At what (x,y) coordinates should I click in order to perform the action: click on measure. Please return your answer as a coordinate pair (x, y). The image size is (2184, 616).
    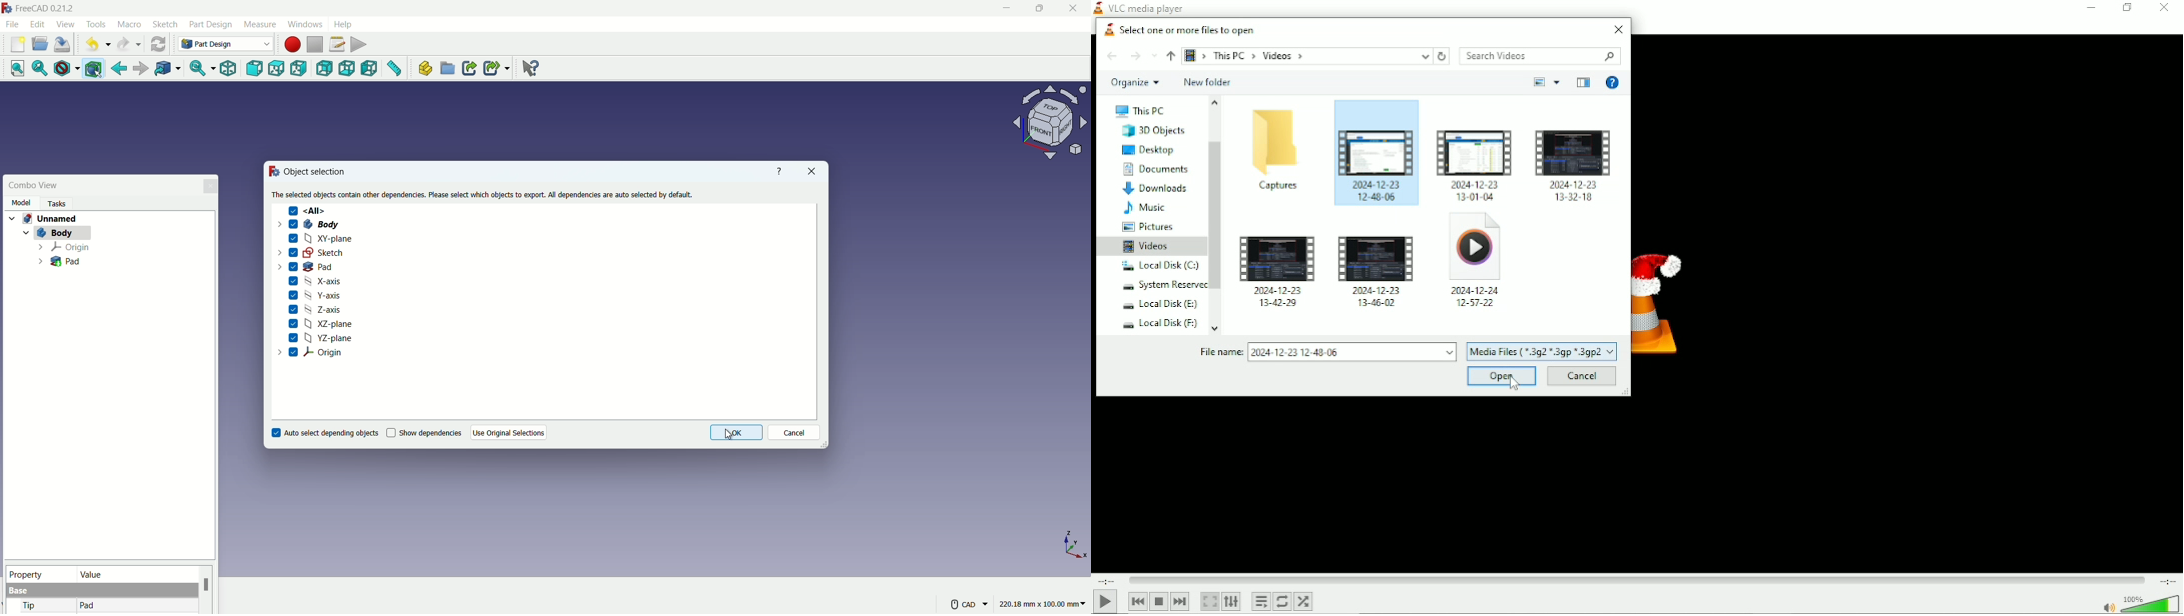
    Looking at the image, I should click on (259, 24).